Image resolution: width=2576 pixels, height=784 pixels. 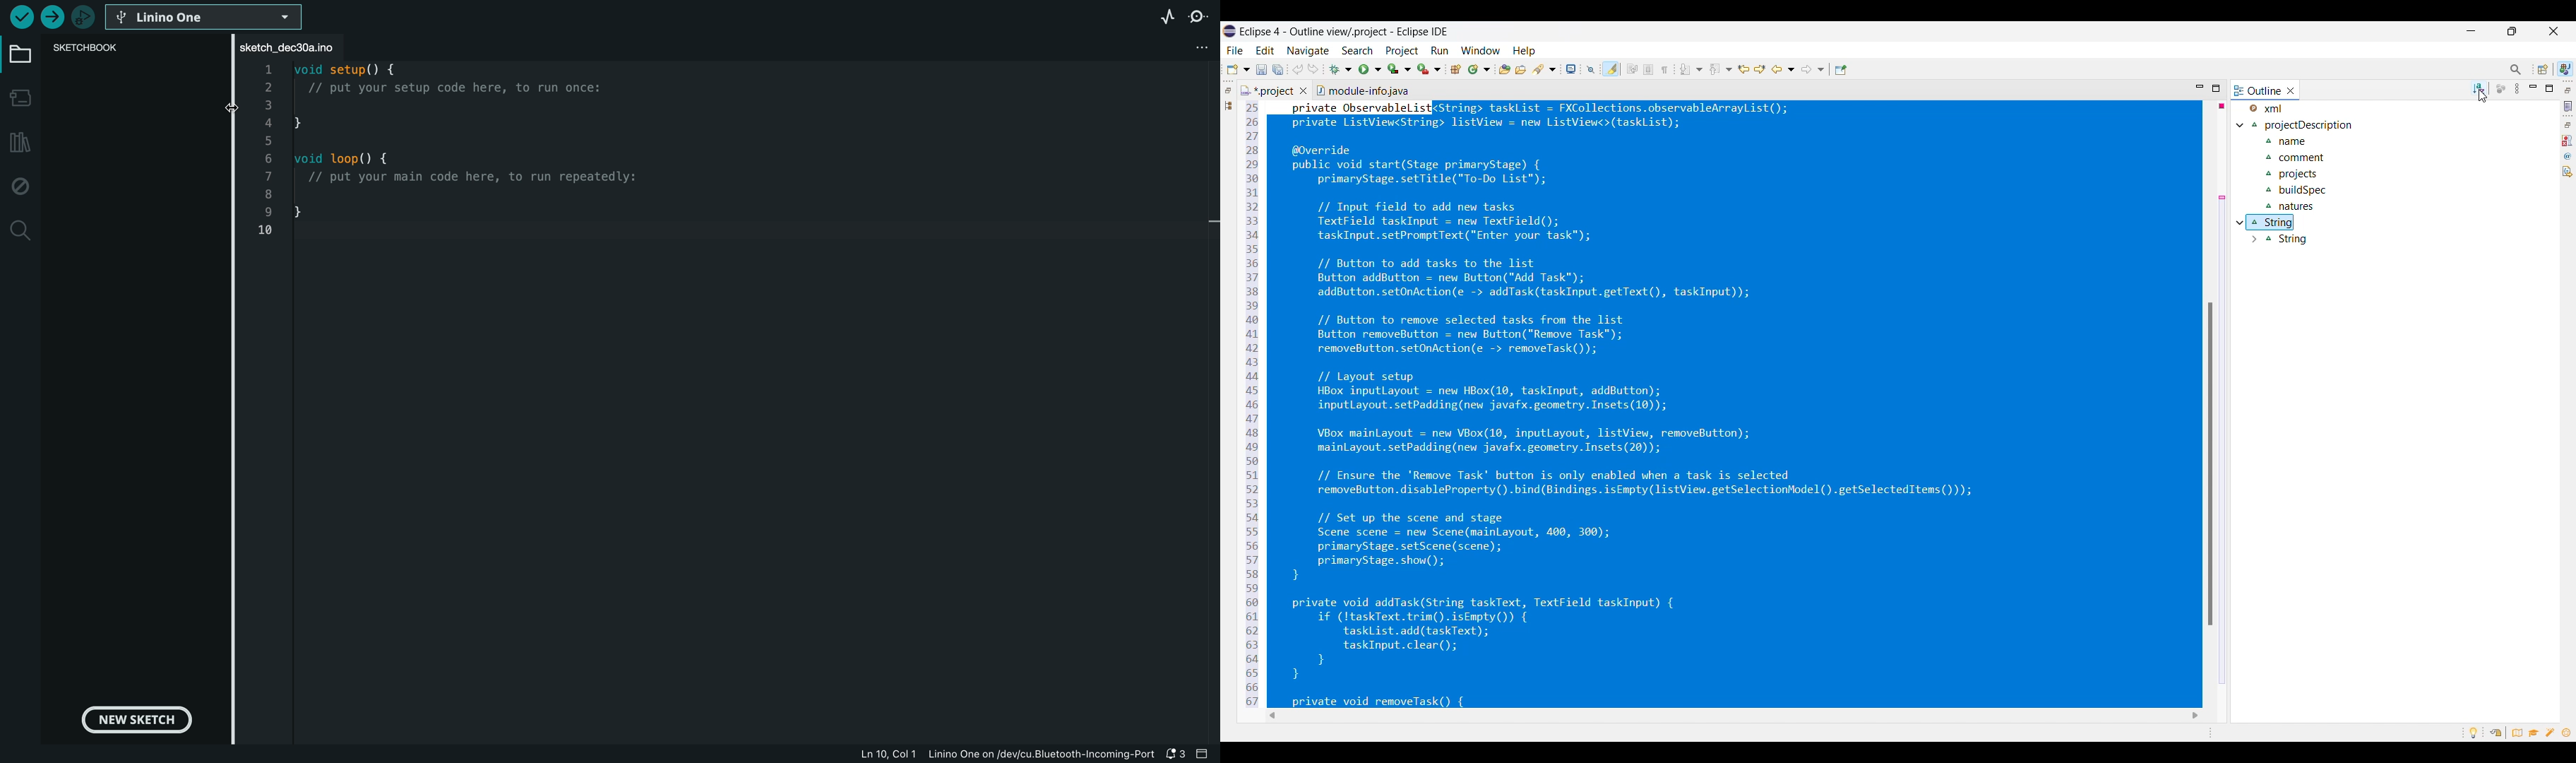 I want to click on Current tab highlighted, so click(x=1268, y=90).